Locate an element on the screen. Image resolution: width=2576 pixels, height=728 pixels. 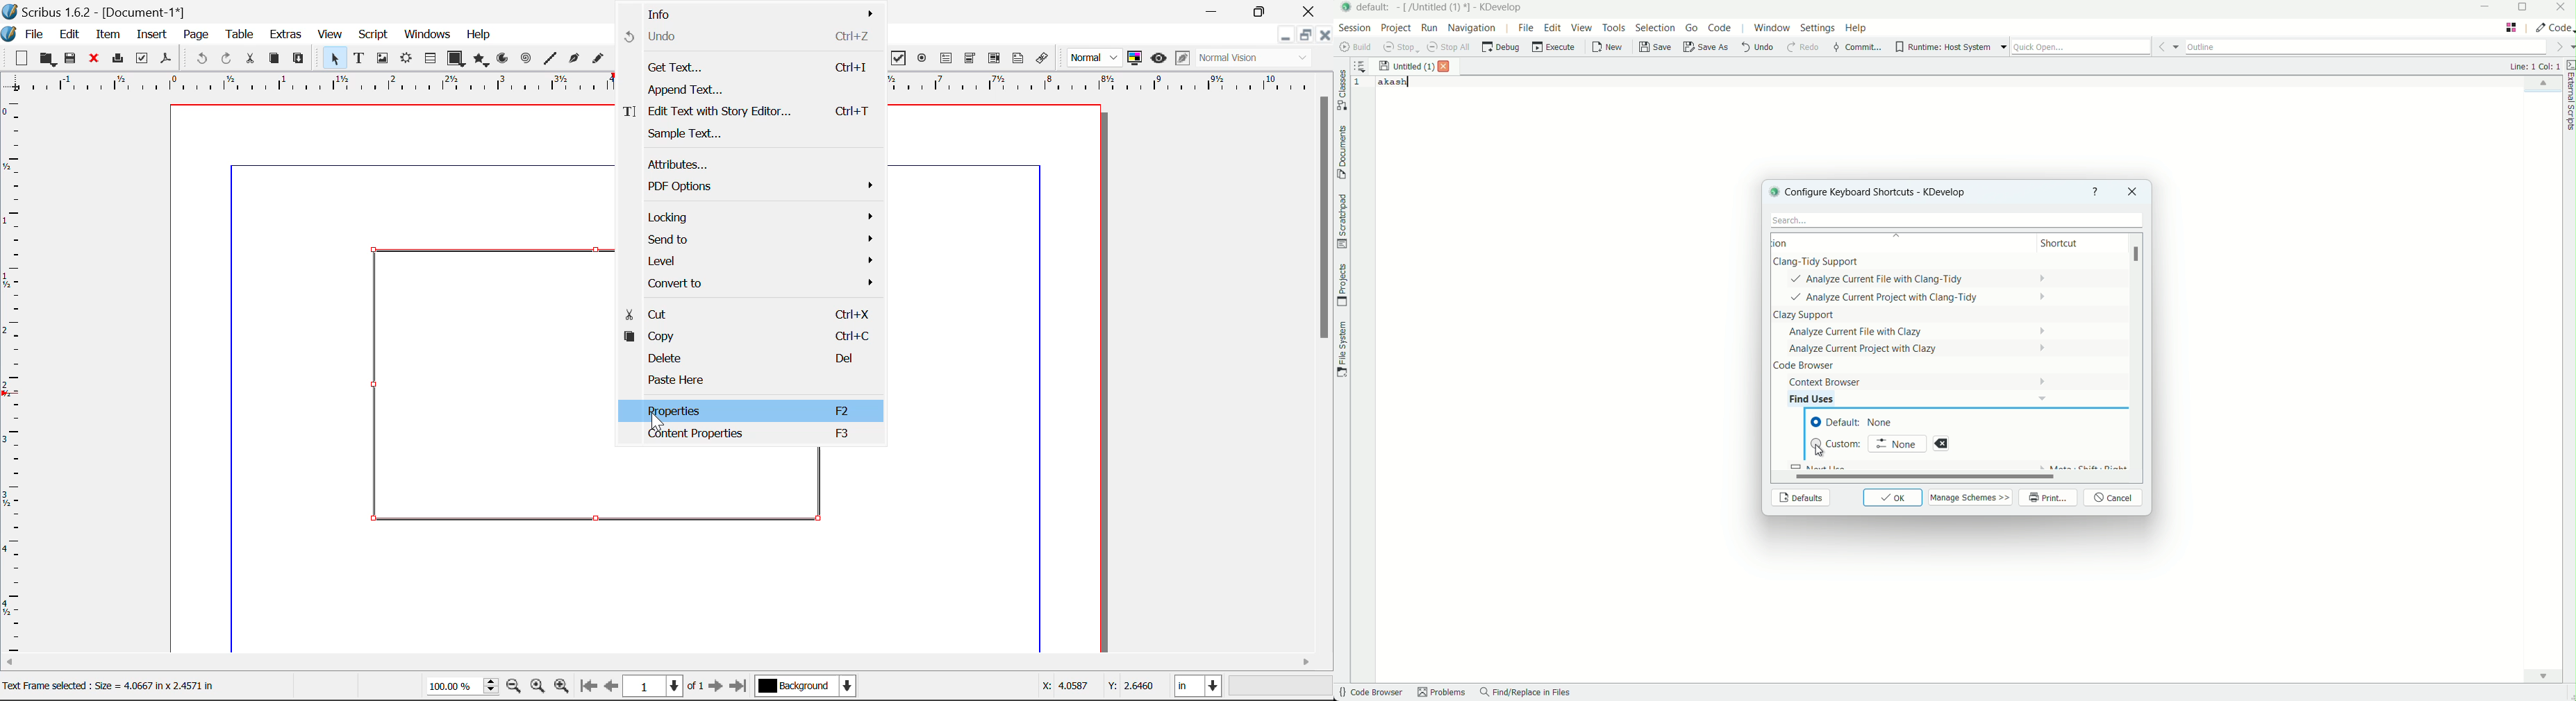
Send to is located at coordinates (759, 239).